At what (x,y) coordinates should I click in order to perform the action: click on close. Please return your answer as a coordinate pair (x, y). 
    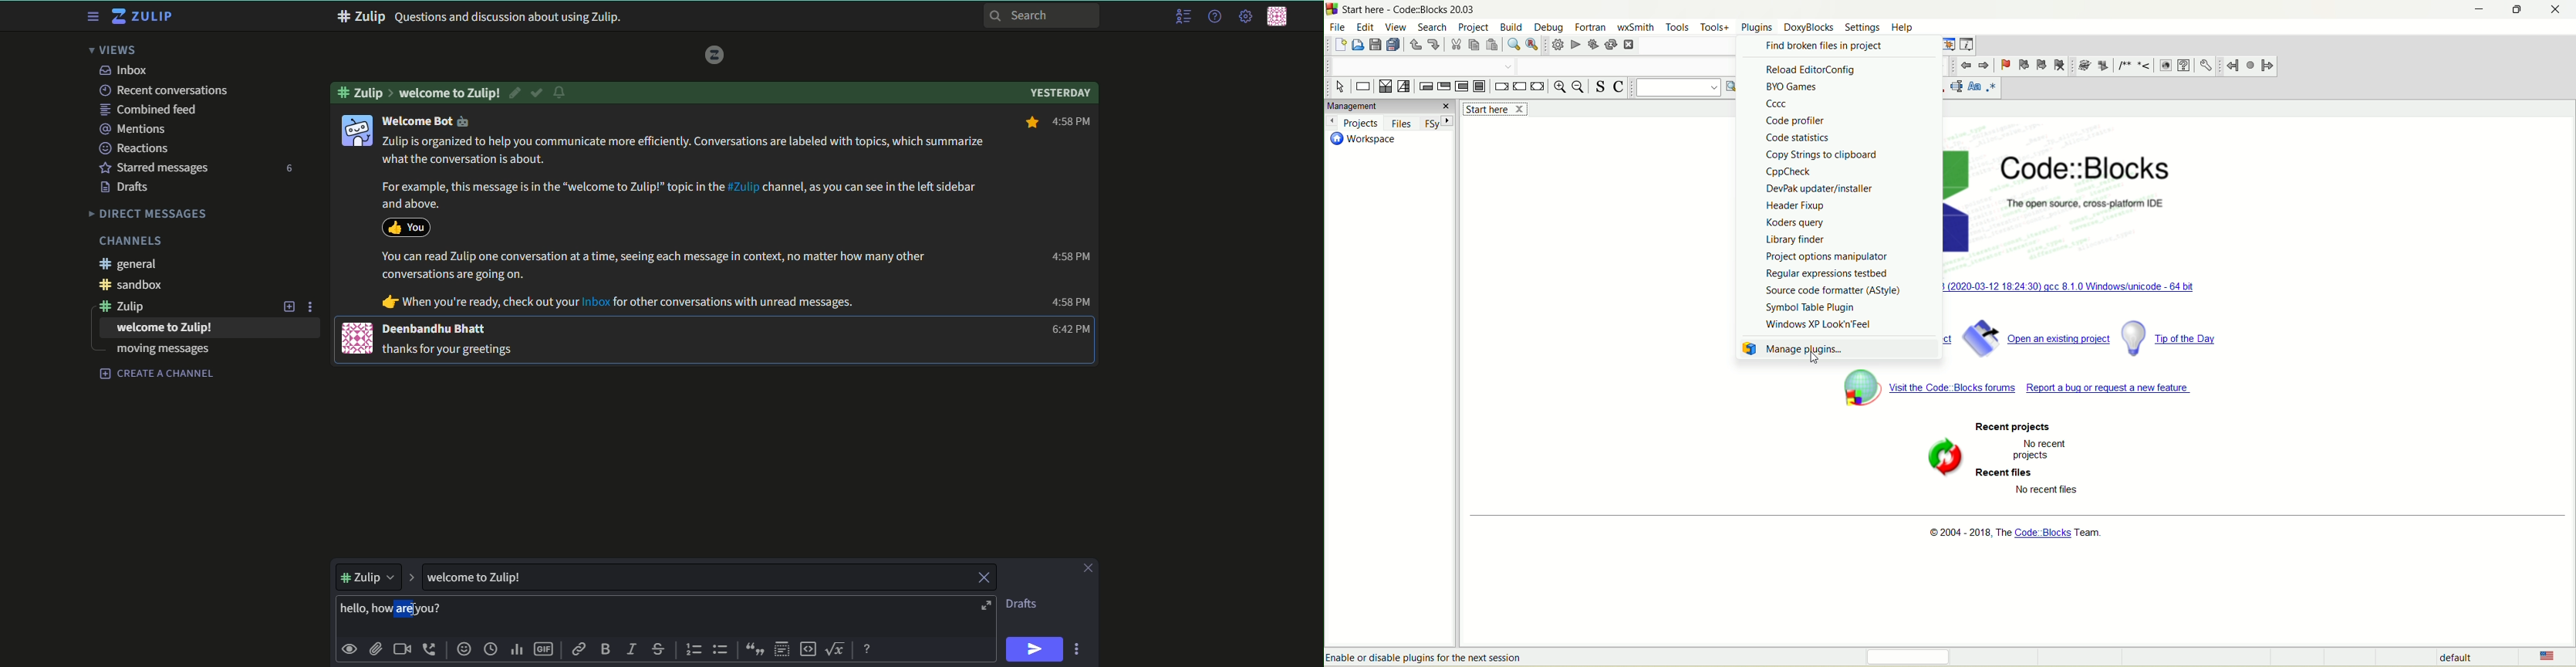
    Looking at the image, I should click on (2559, 10).